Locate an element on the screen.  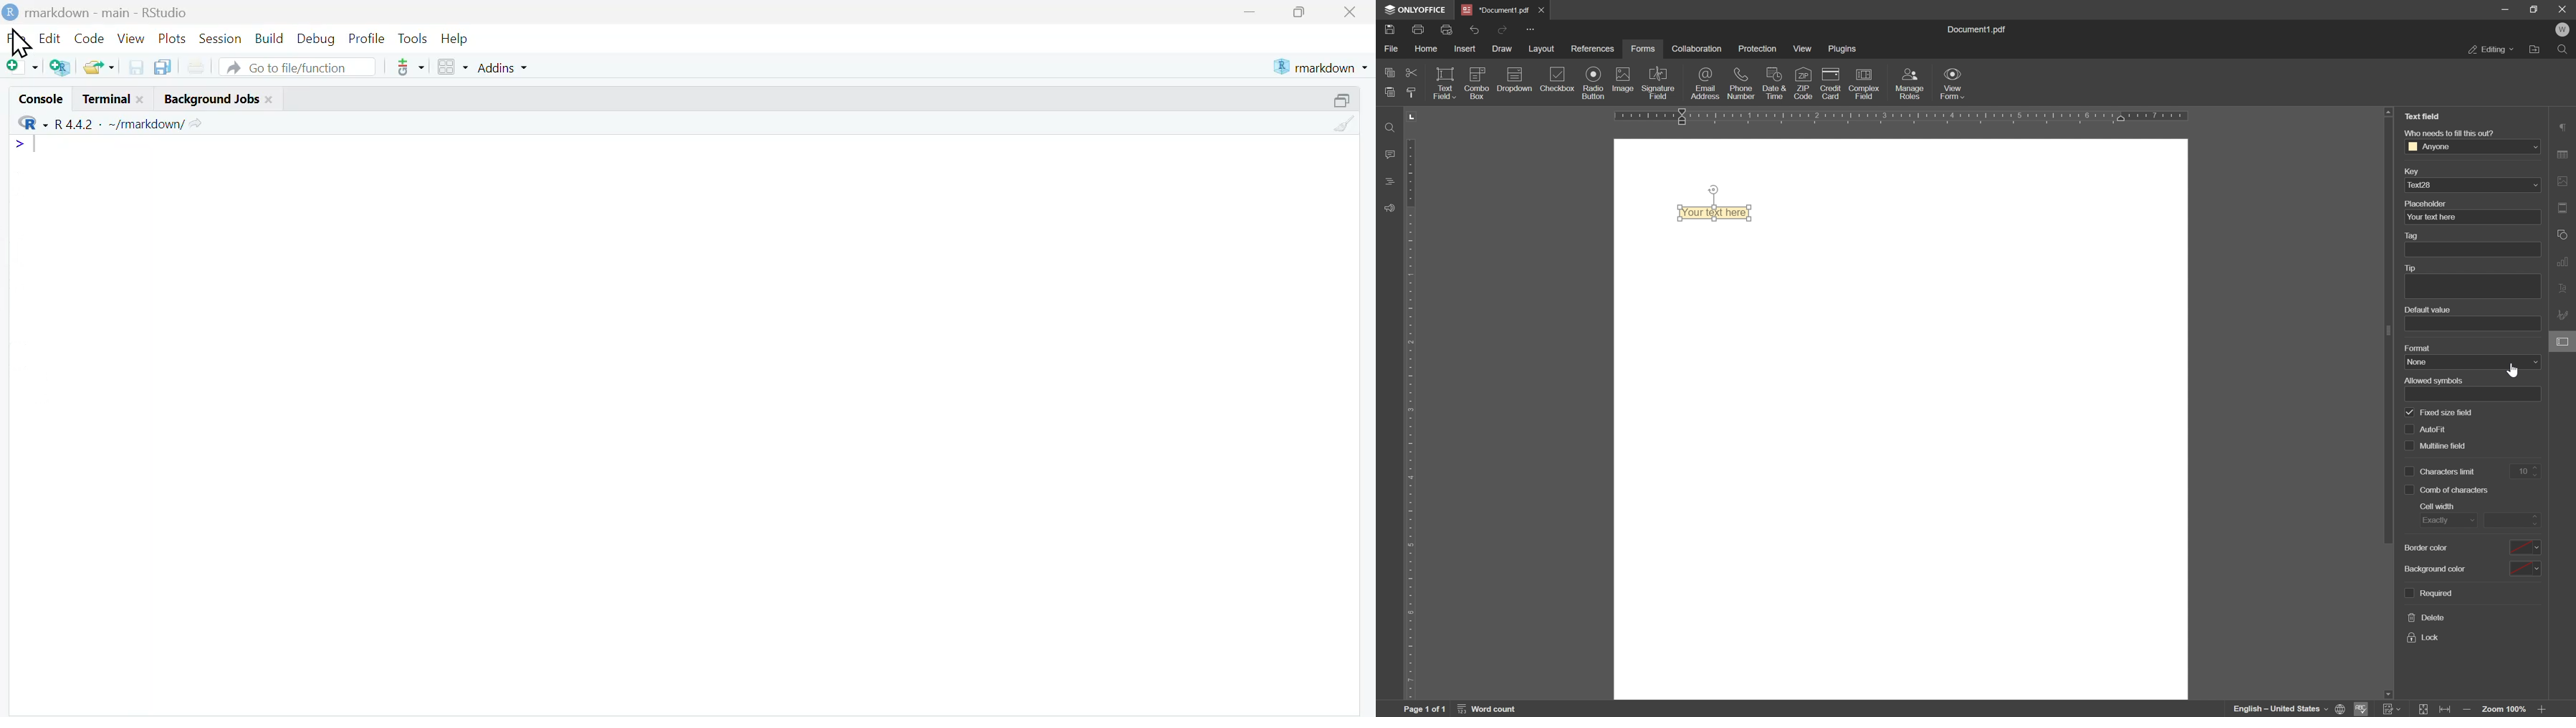
selected language - R is located at coordinates (29, 124).